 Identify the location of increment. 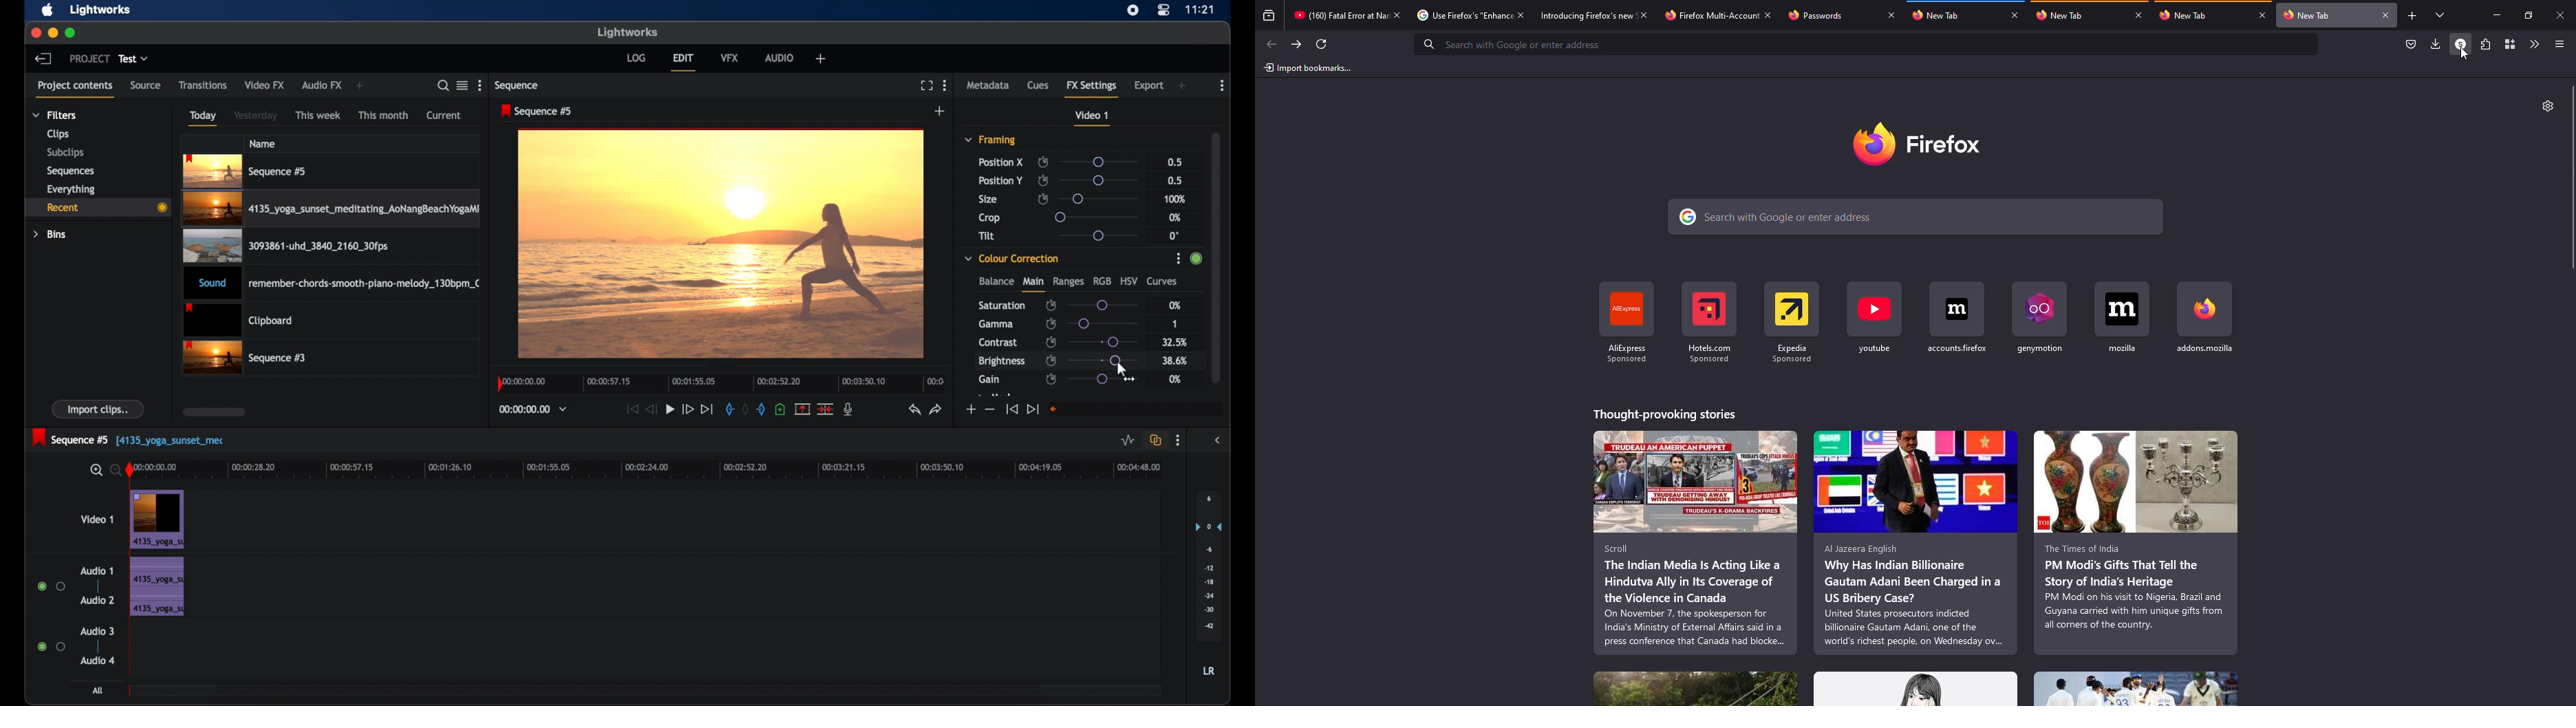
(970, 410).